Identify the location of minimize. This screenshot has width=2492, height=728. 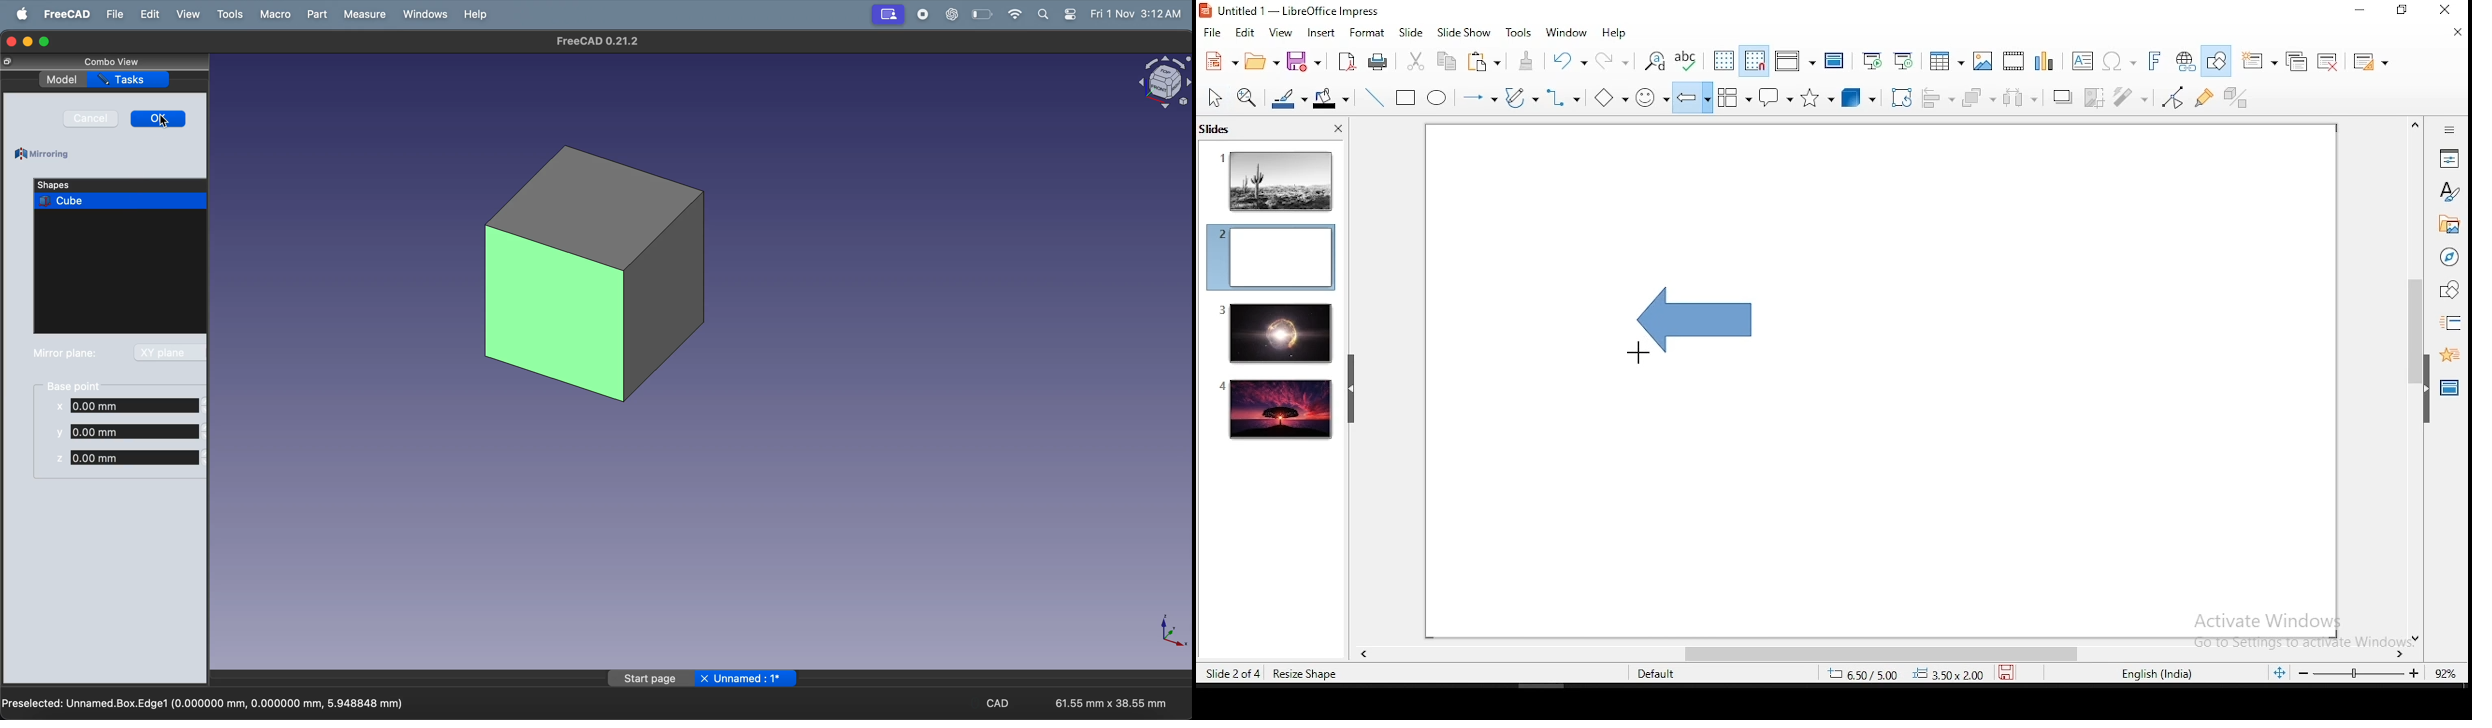
(2359, 11).